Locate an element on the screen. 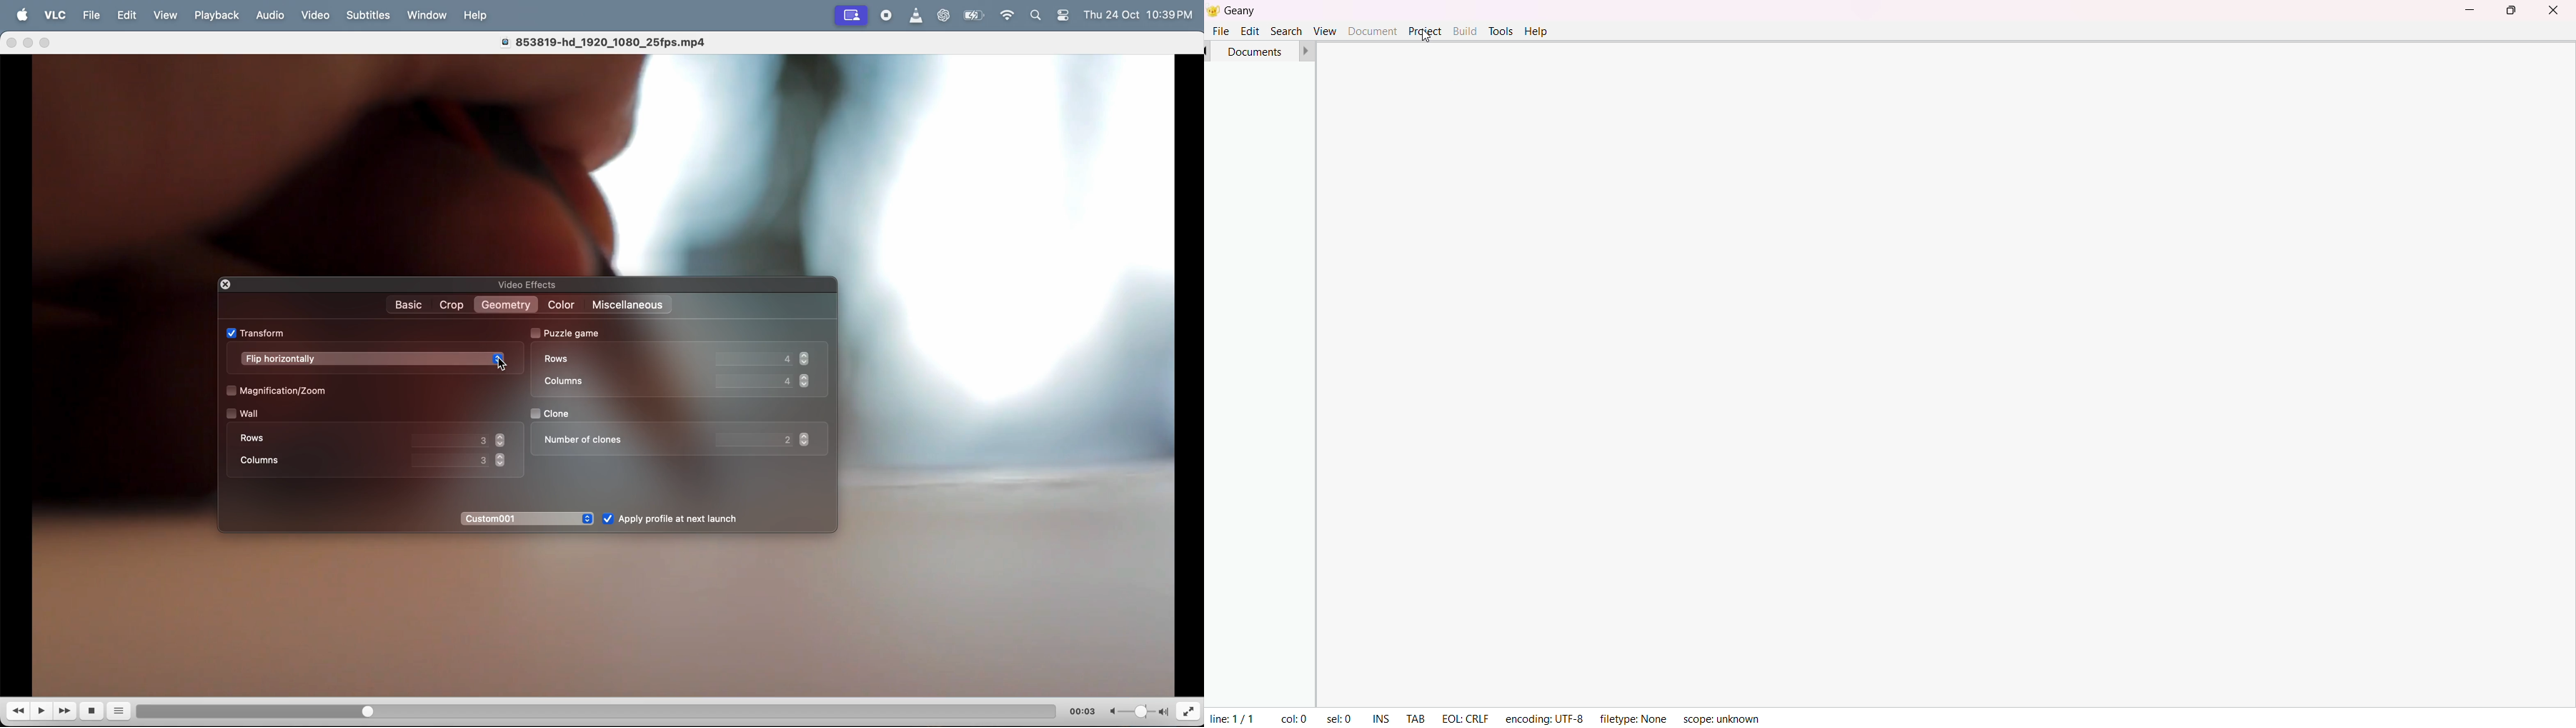  Fast forward is located at coordinates (67, 711).